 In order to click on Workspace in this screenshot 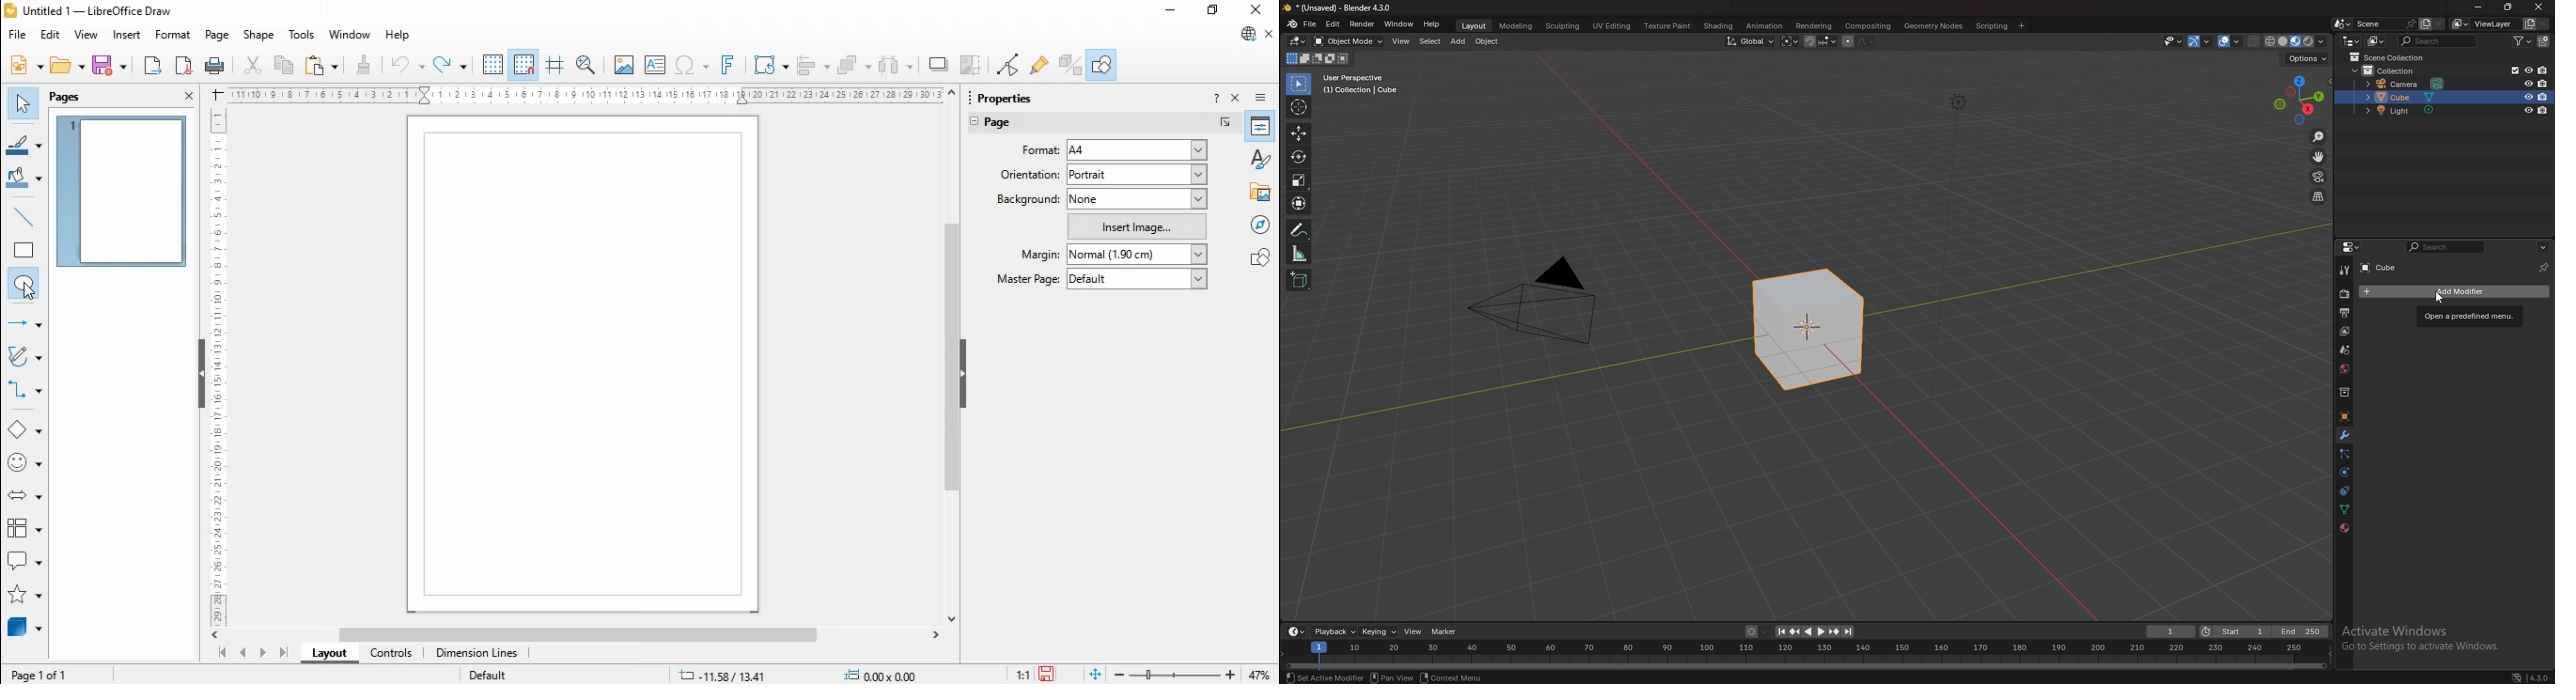, I will do `click(584, 364)`.